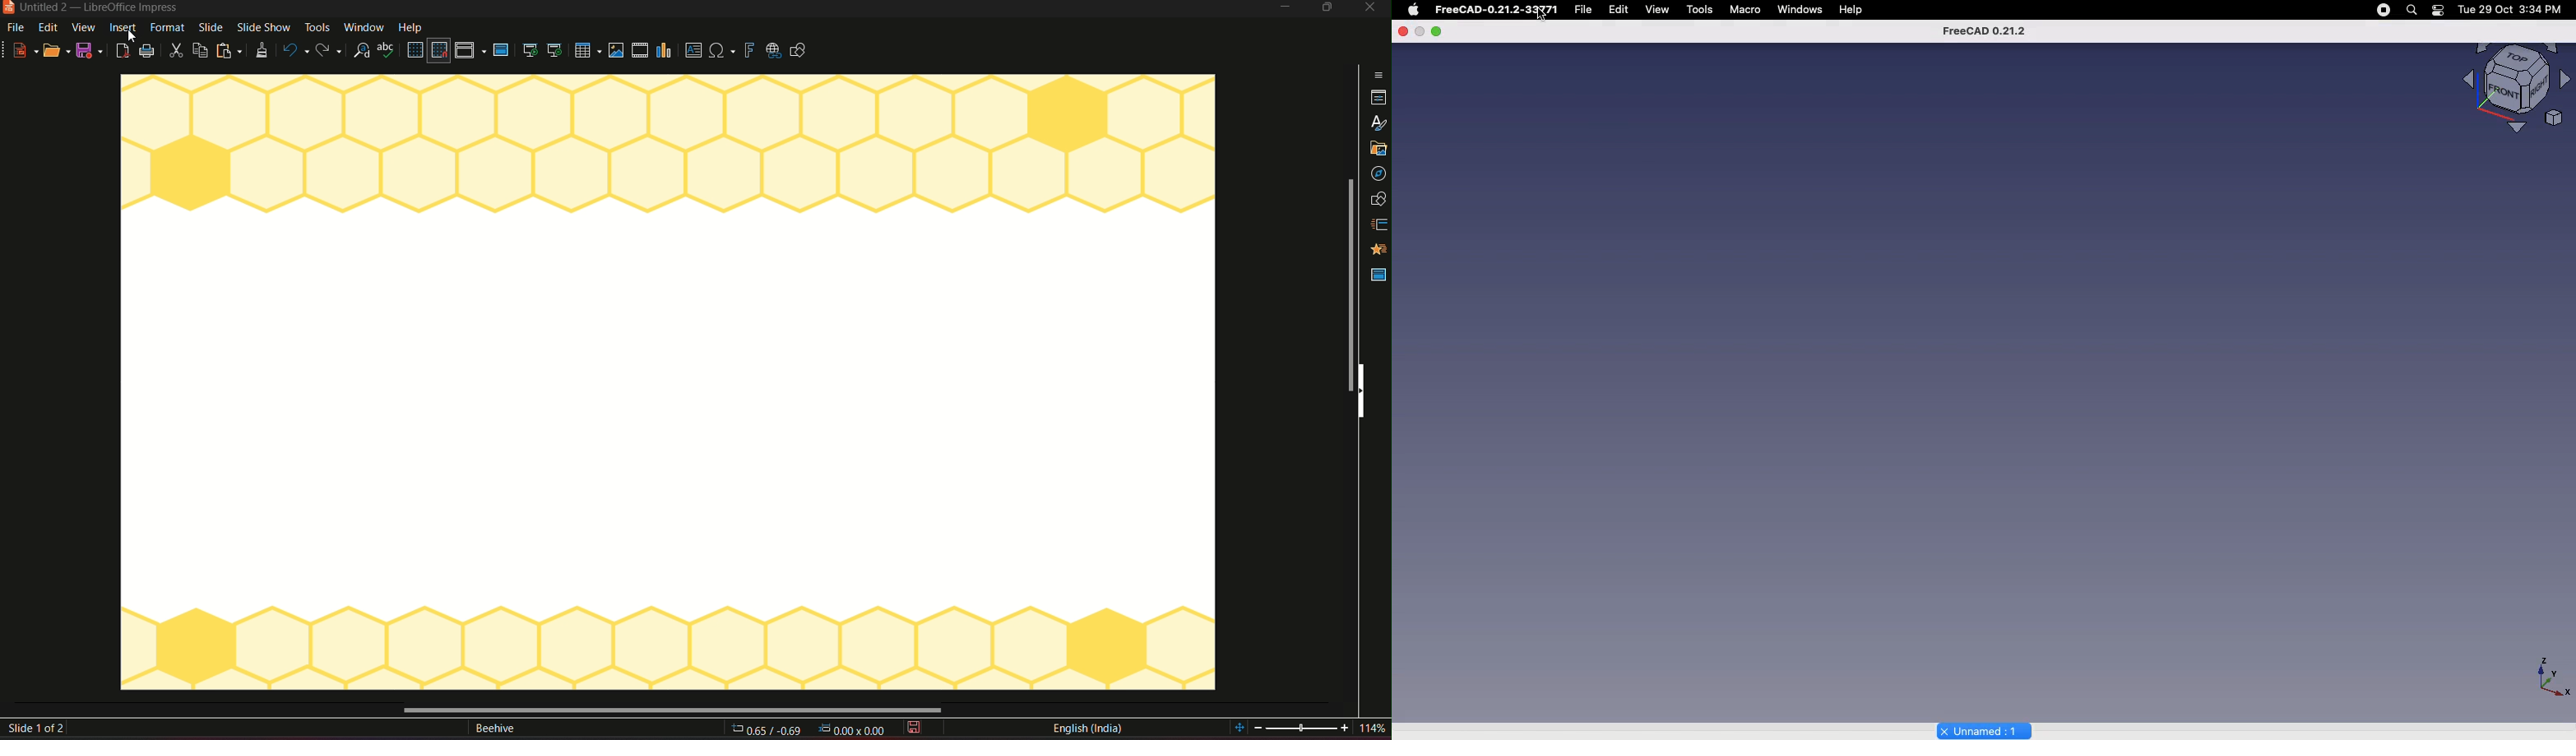 Image resolution: width=2576 pixels, height=756 pixels. What do you see at coordinates (414, 50) in the screenshot?
I see `display grid` at bounding box center [414, 50].